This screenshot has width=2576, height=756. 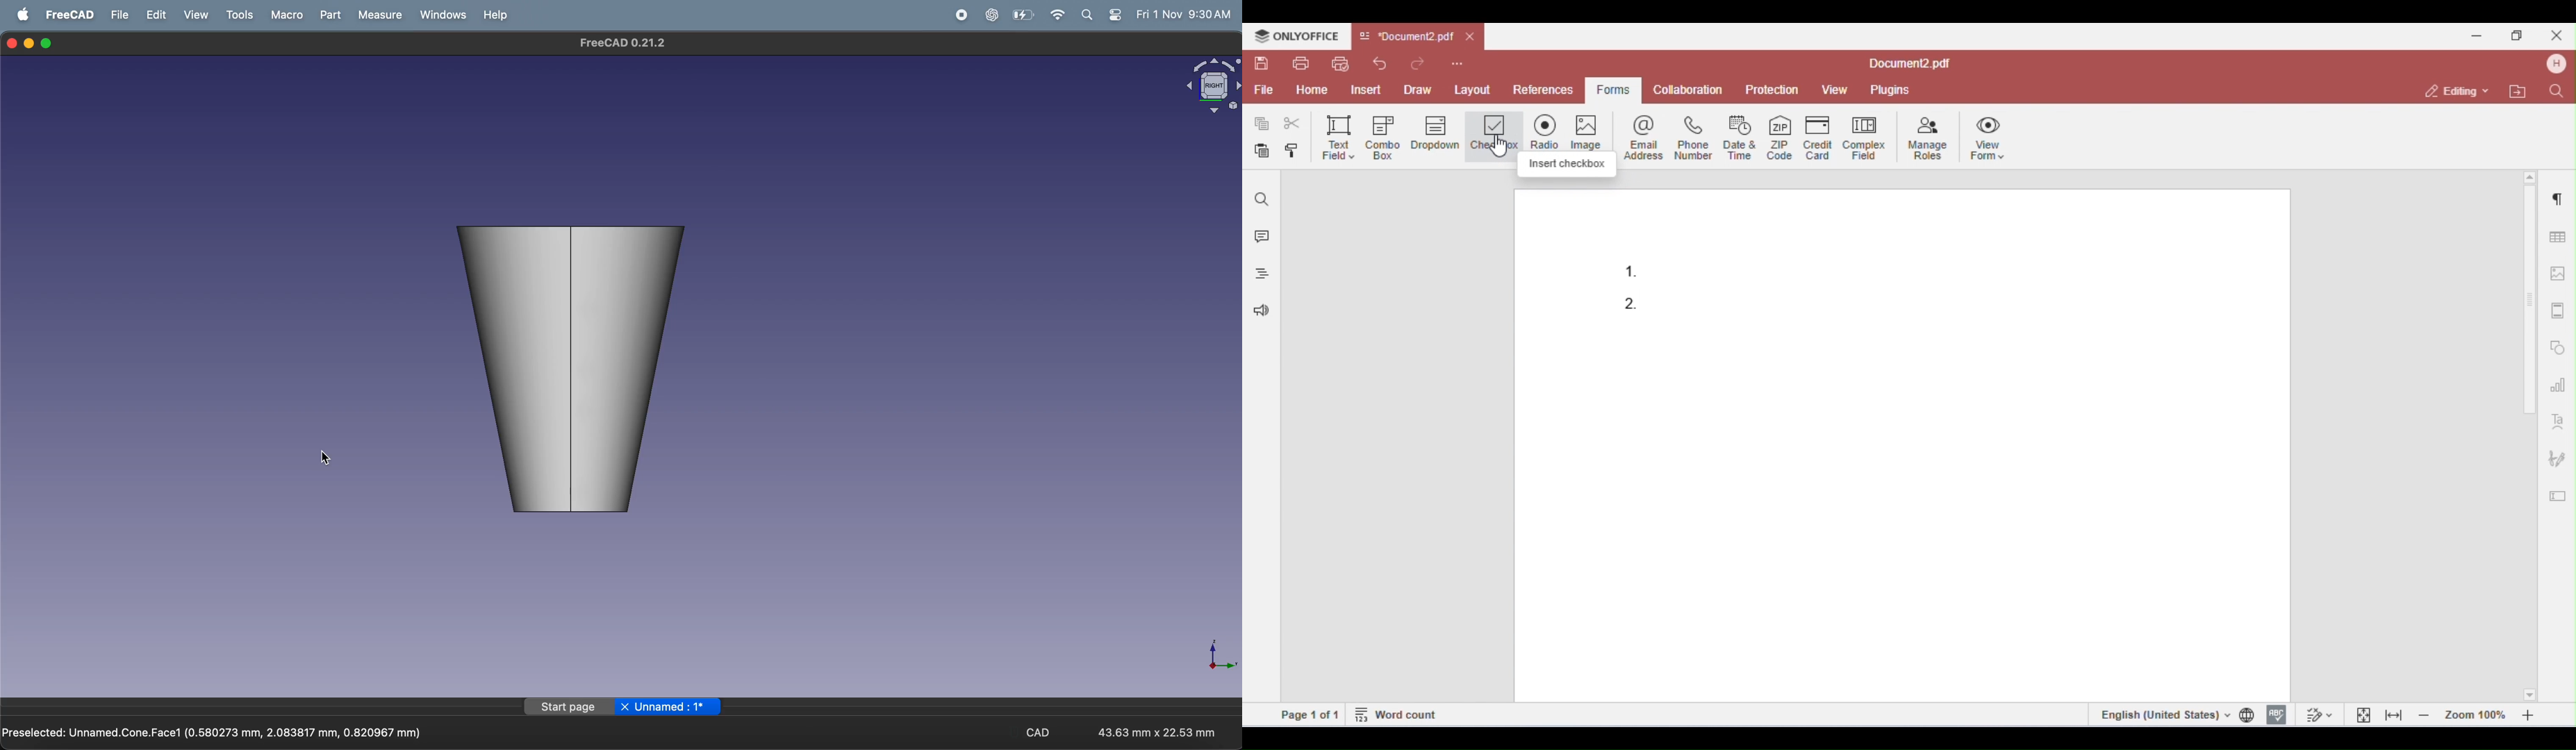 I want to click on object view, so click(x=1200, y=83).